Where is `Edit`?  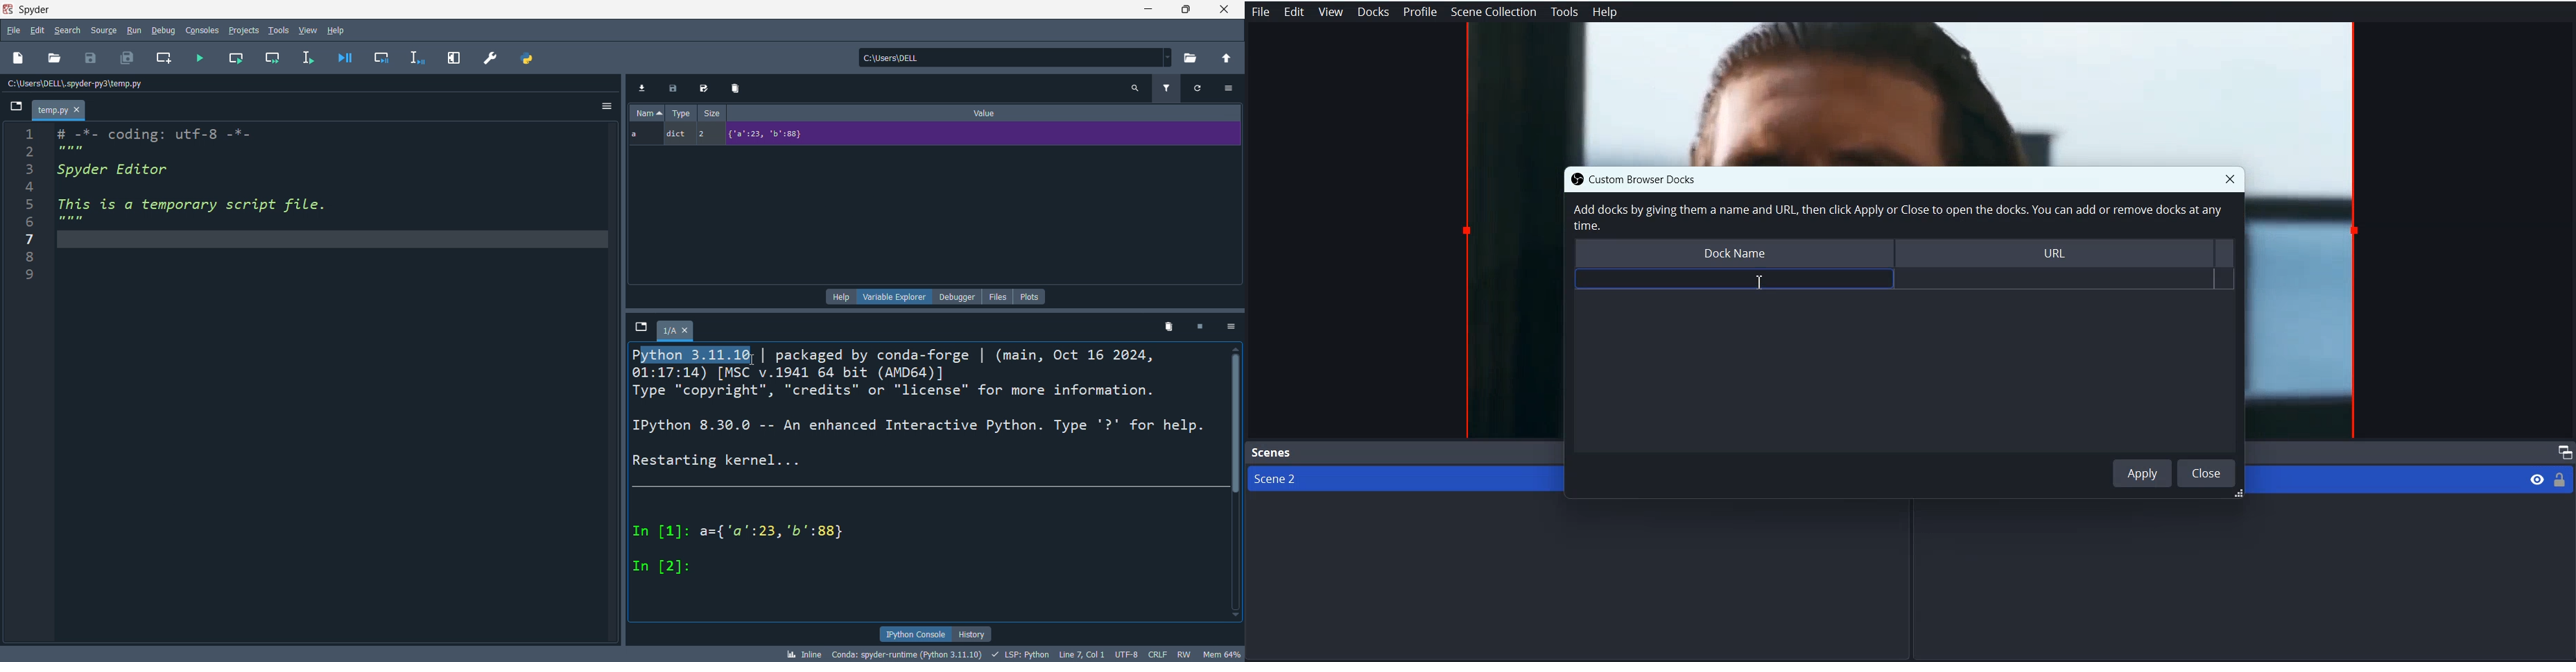 Edit is located at coordinates (1293, 12).